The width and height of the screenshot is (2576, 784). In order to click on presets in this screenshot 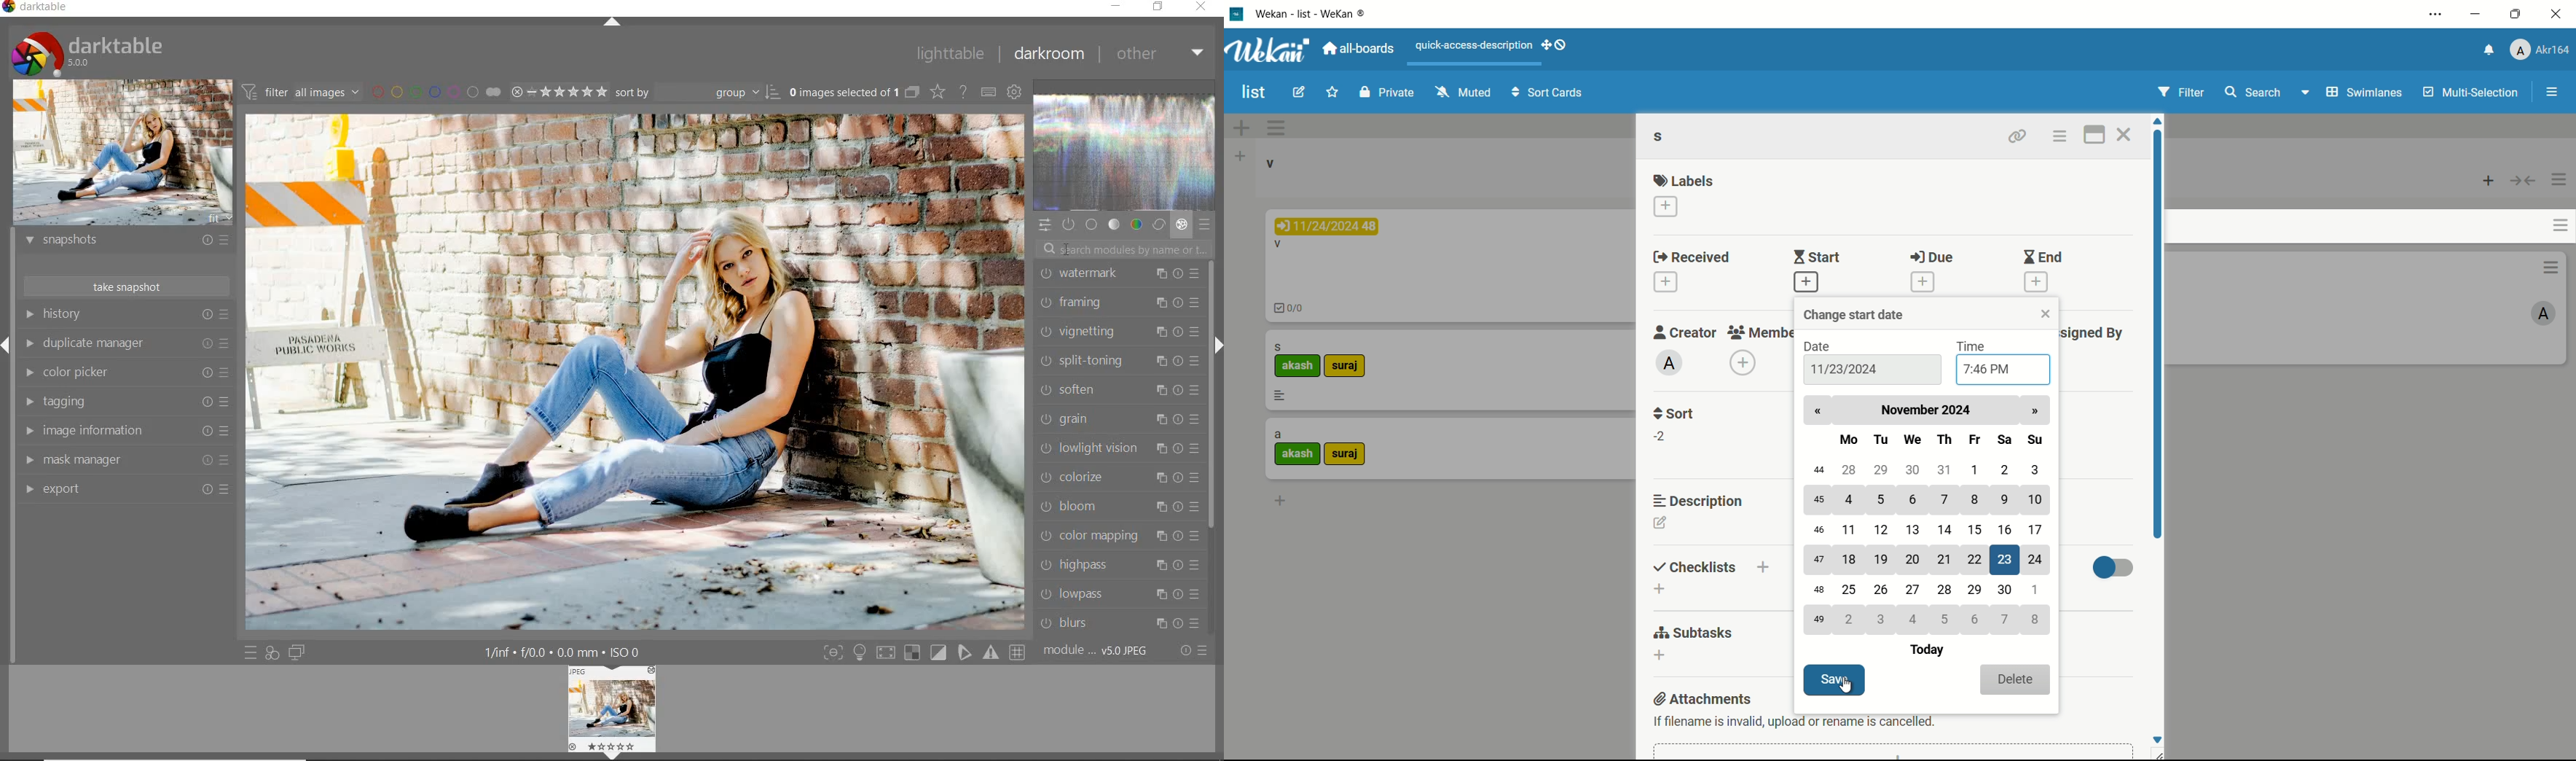, I will do `click(1206, 226)`.